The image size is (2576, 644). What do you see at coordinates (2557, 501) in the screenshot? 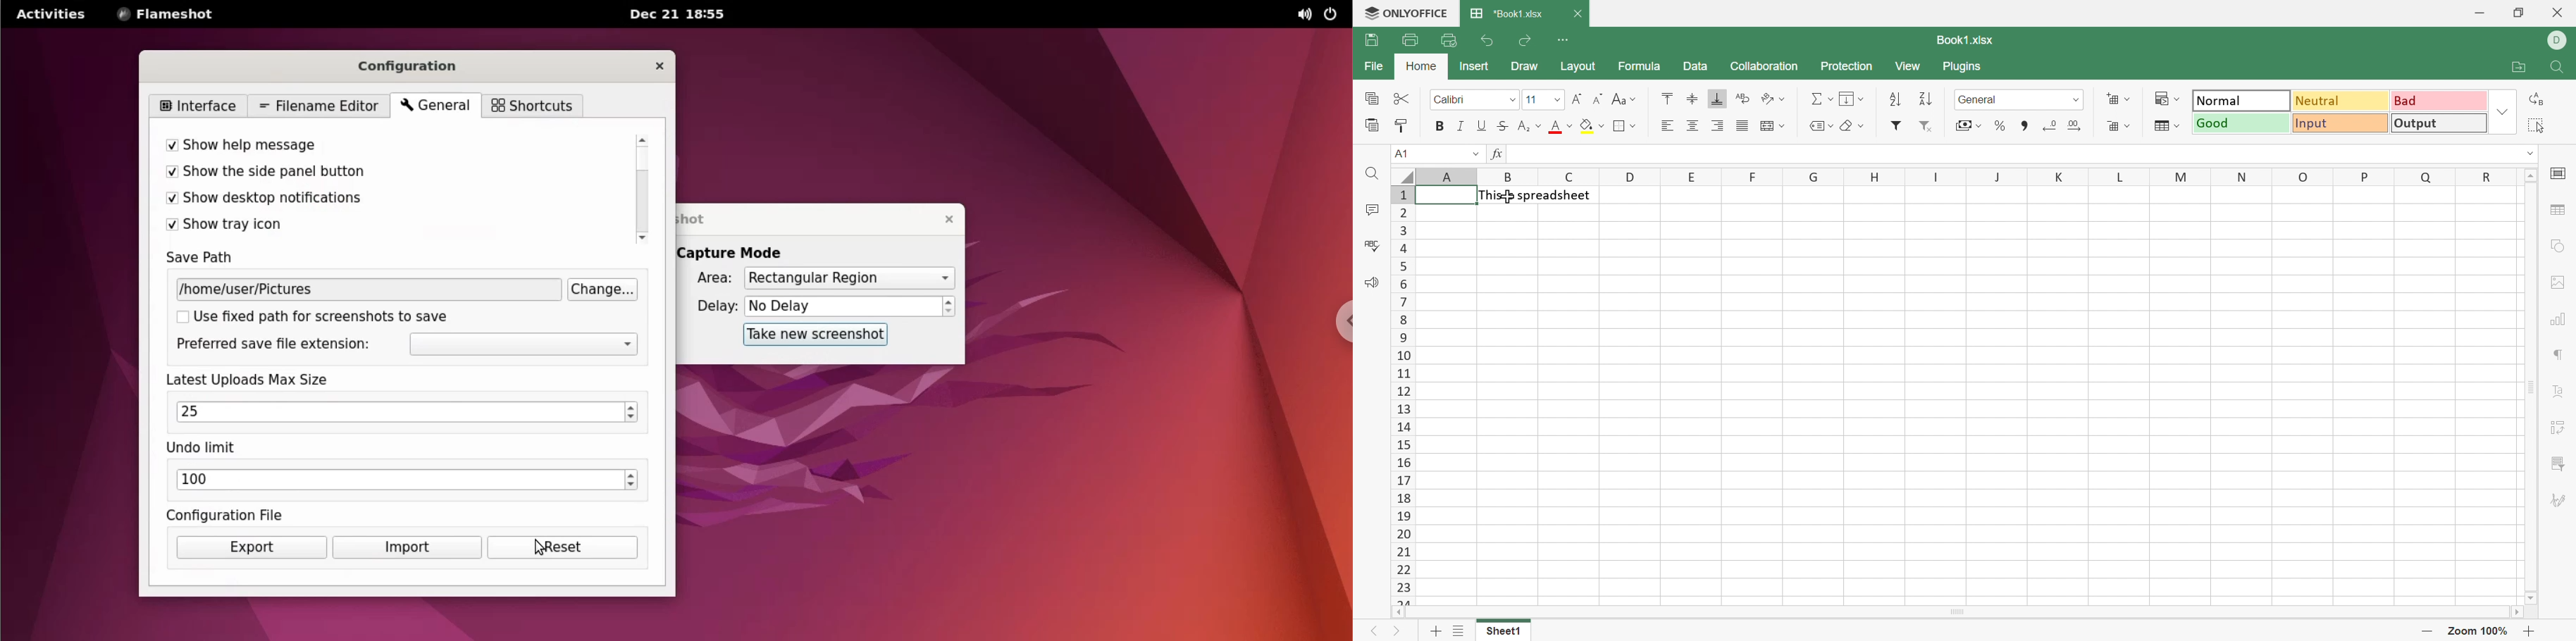
I see `Signature settings` at bounding box center [2557, 501].